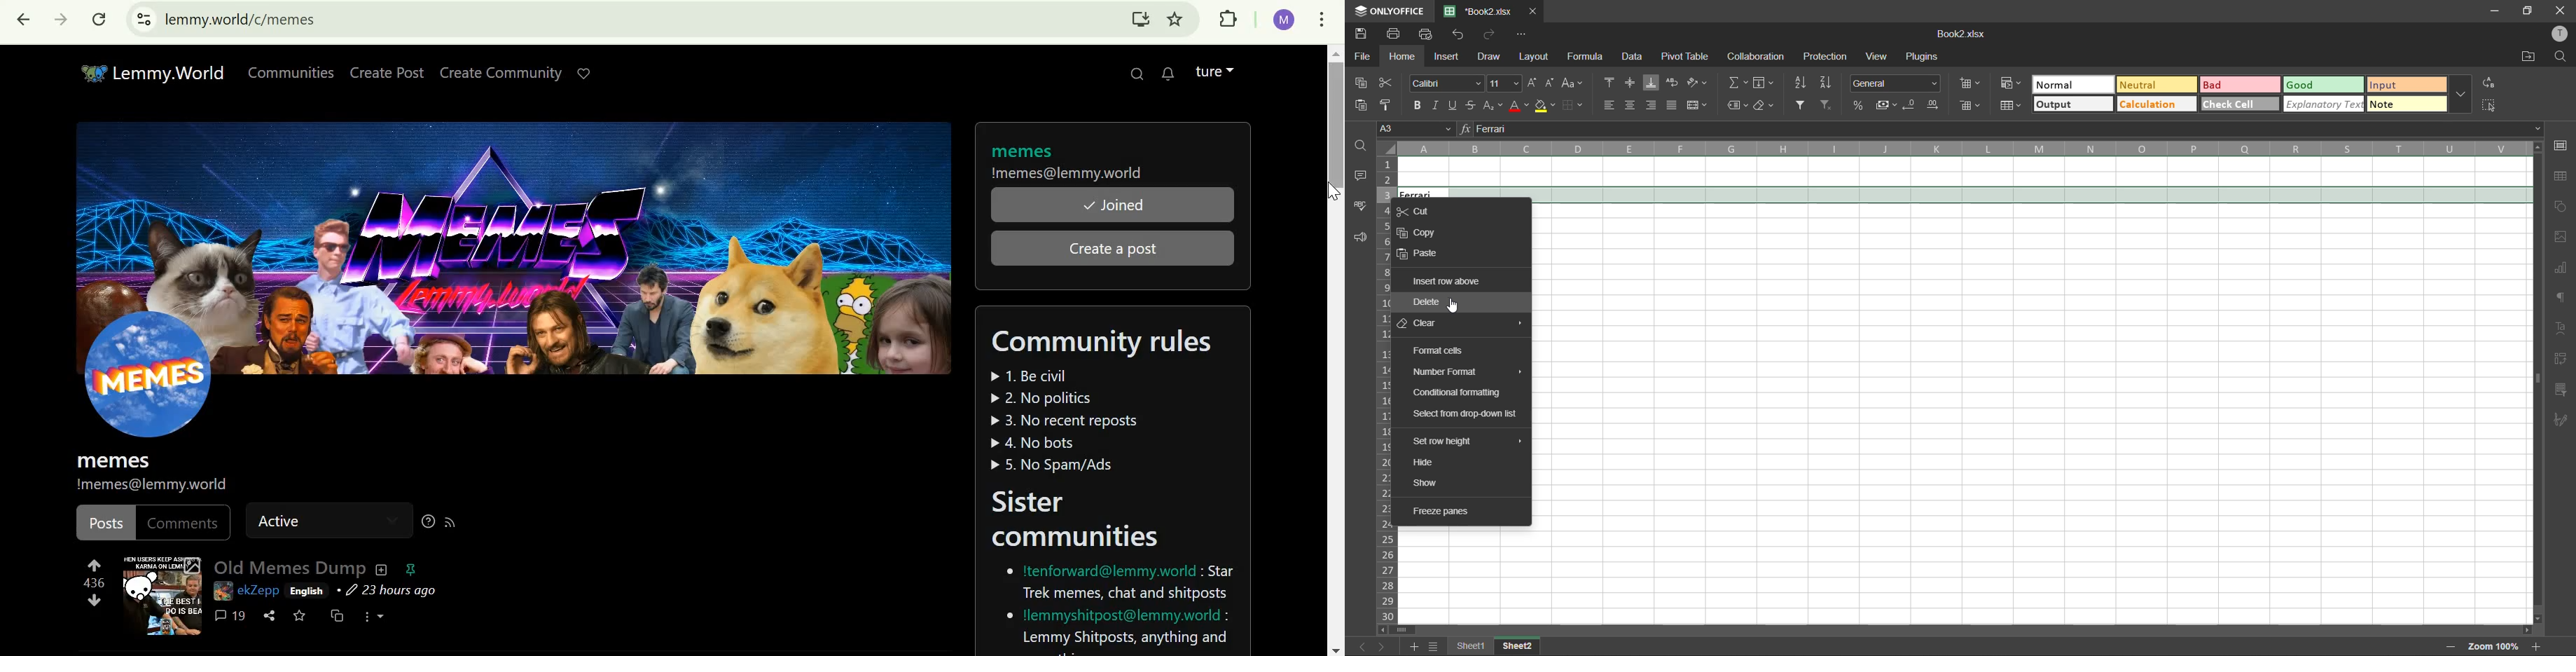 The image size is (2576, 672). What do you see at coordinates (95, 601) in the screenshot?
I see `downvote` at bounding box center [95, 601].